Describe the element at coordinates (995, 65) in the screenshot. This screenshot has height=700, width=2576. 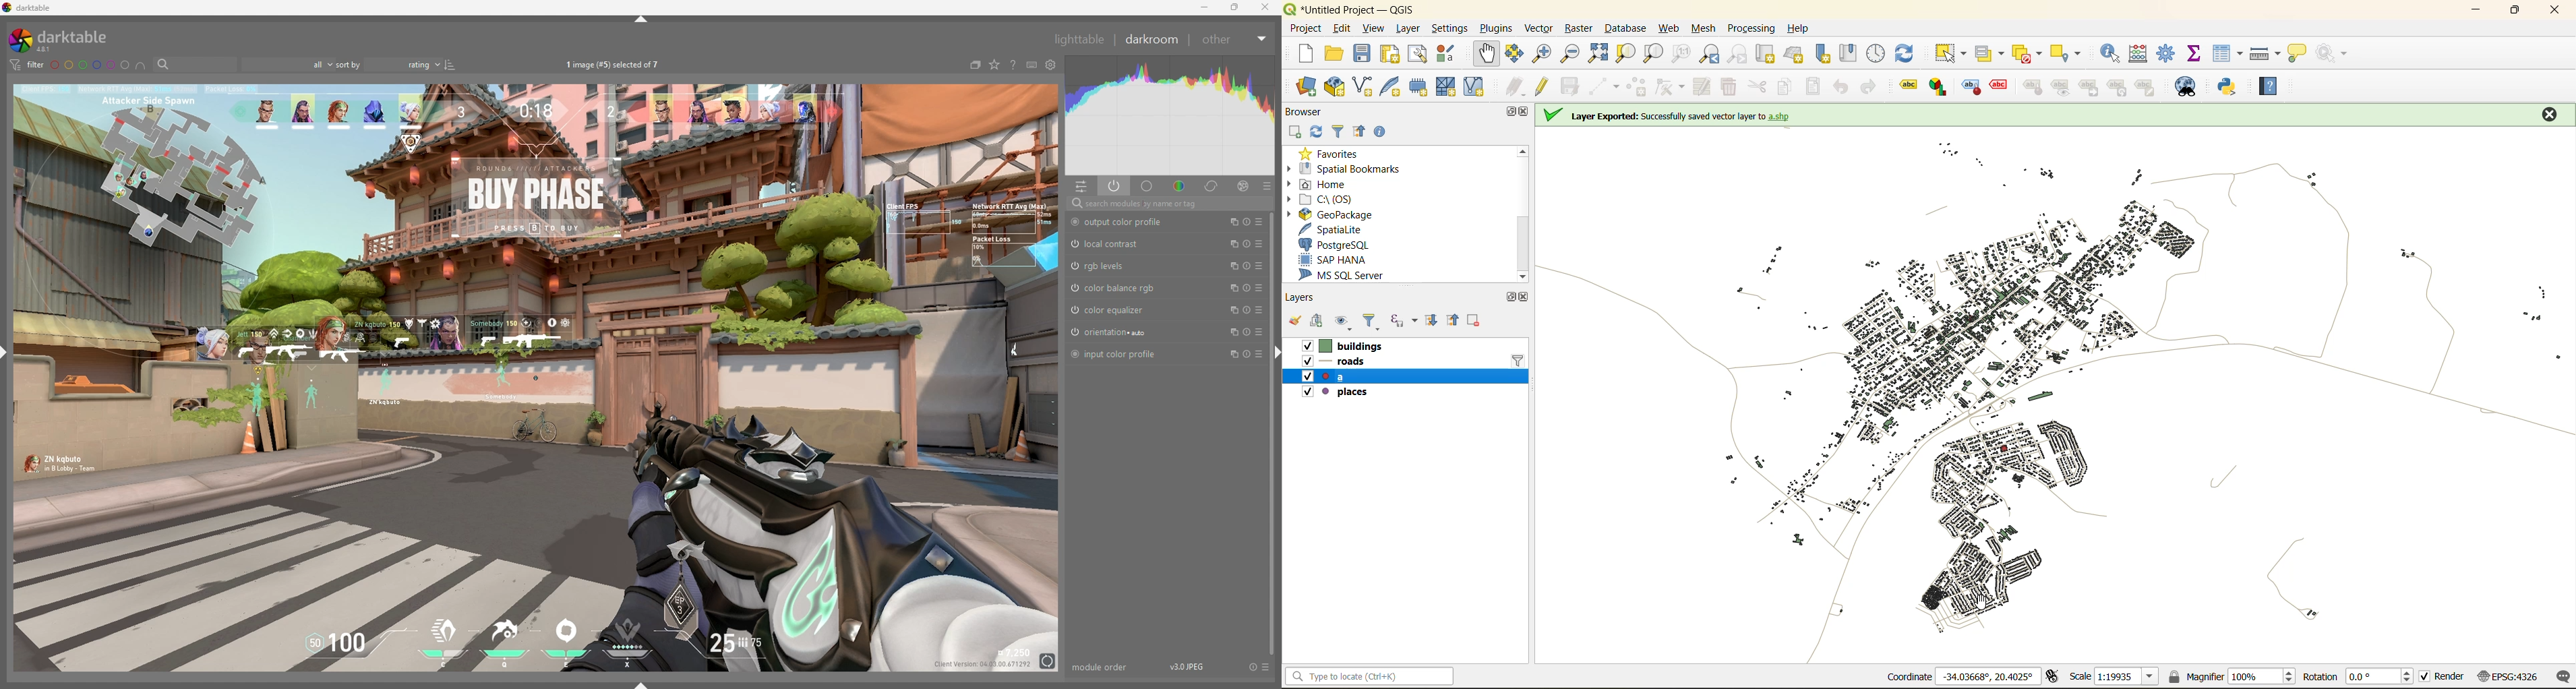
I see `change type of element` at that location.